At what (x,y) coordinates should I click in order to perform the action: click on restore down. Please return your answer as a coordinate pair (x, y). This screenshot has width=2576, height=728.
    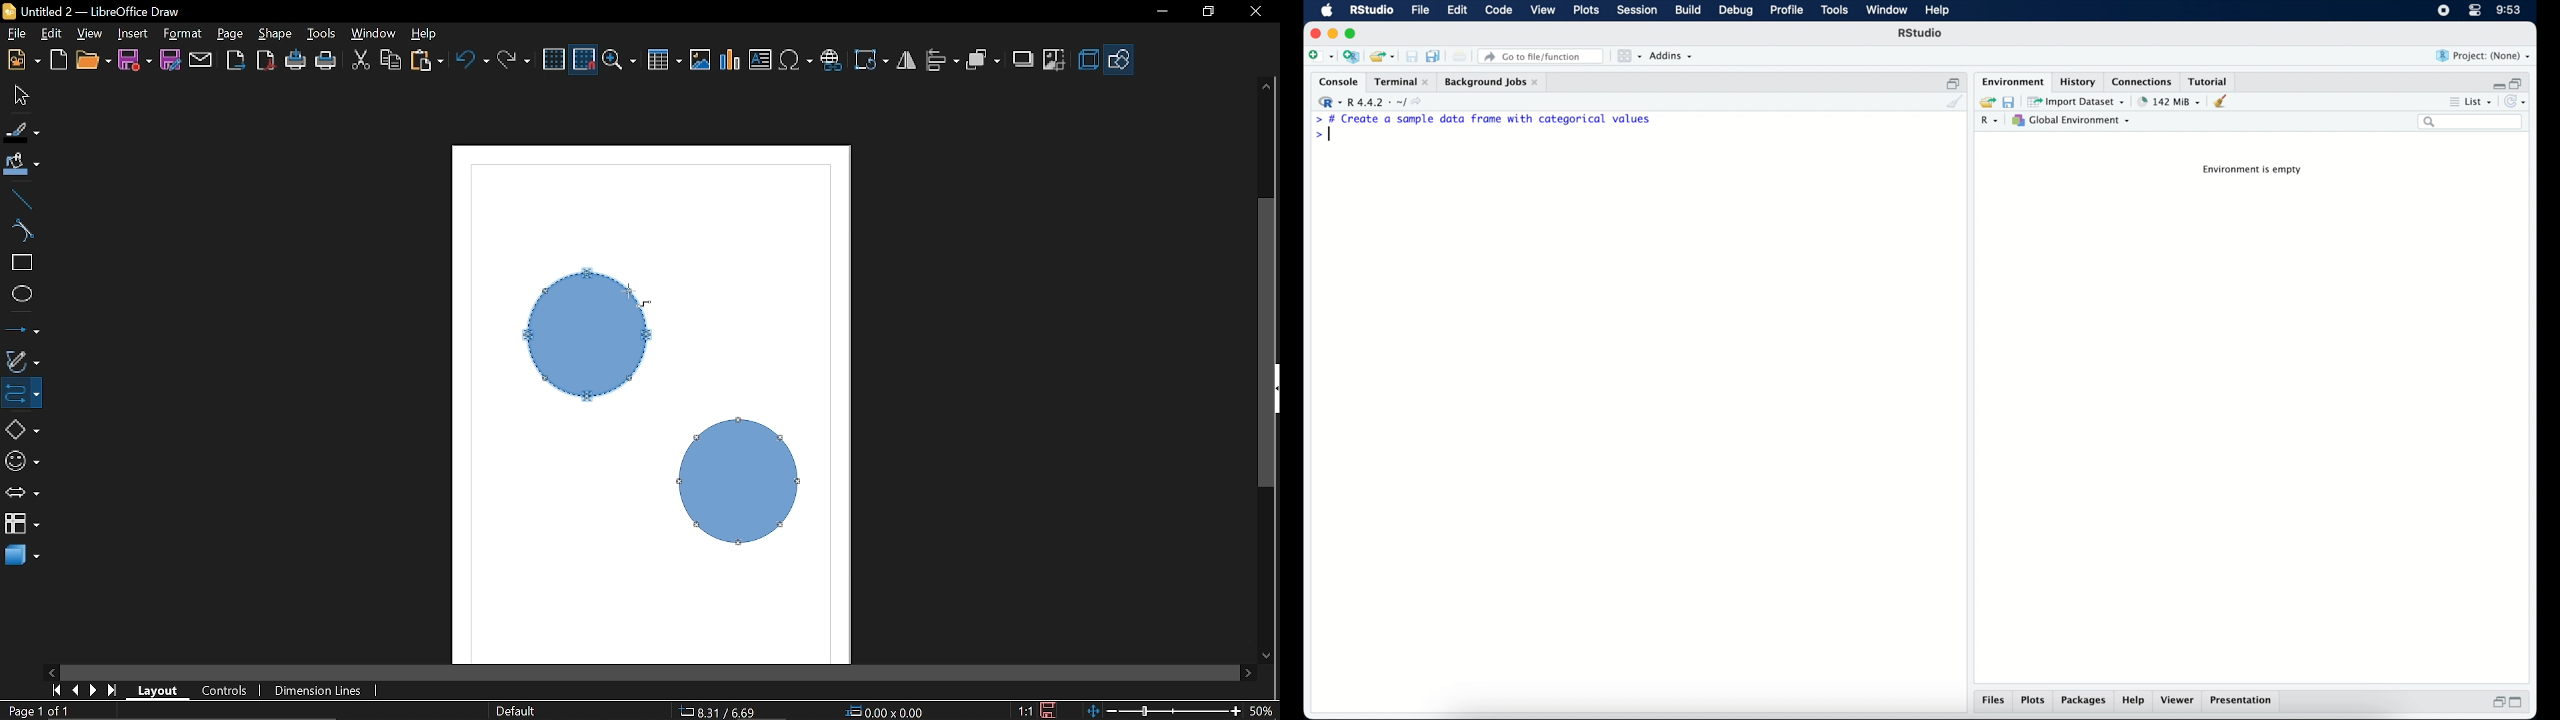
    Looking at the image, I should click on (2497, 702).